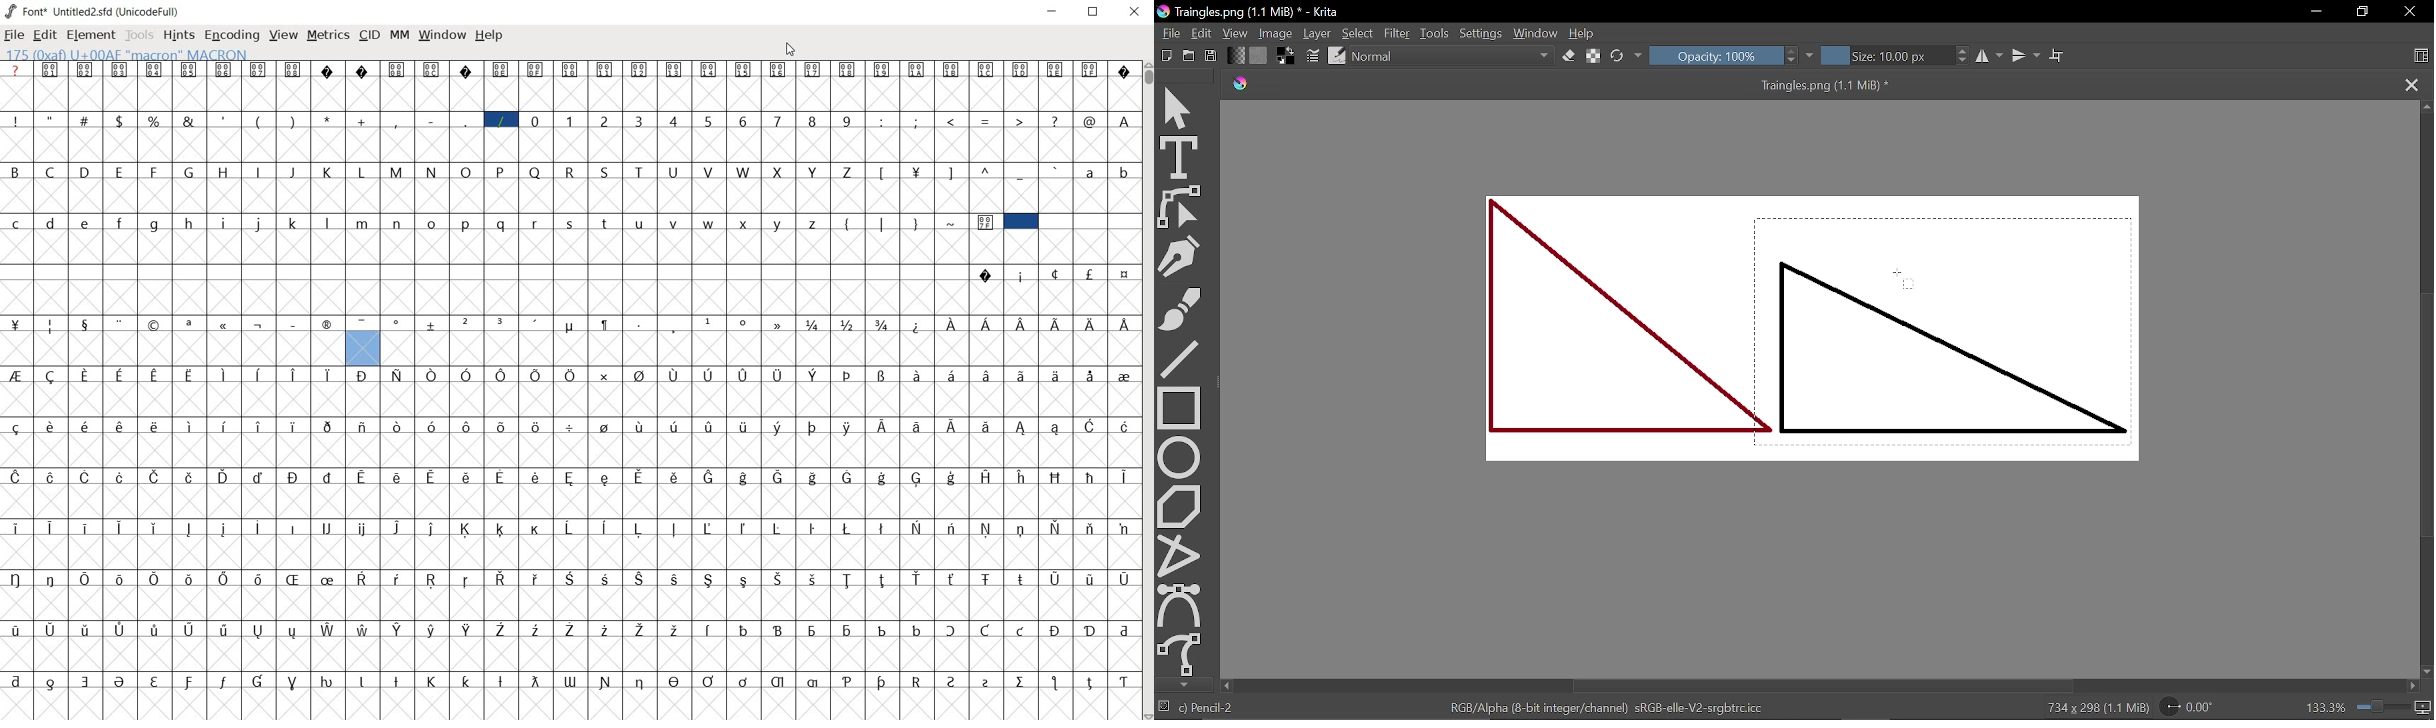 The width and height of the screenshot is (2436, 728). Describe the element at coordinates (1824, 685) in the screenshot. I see `Horizontal scrollbar` at that location.